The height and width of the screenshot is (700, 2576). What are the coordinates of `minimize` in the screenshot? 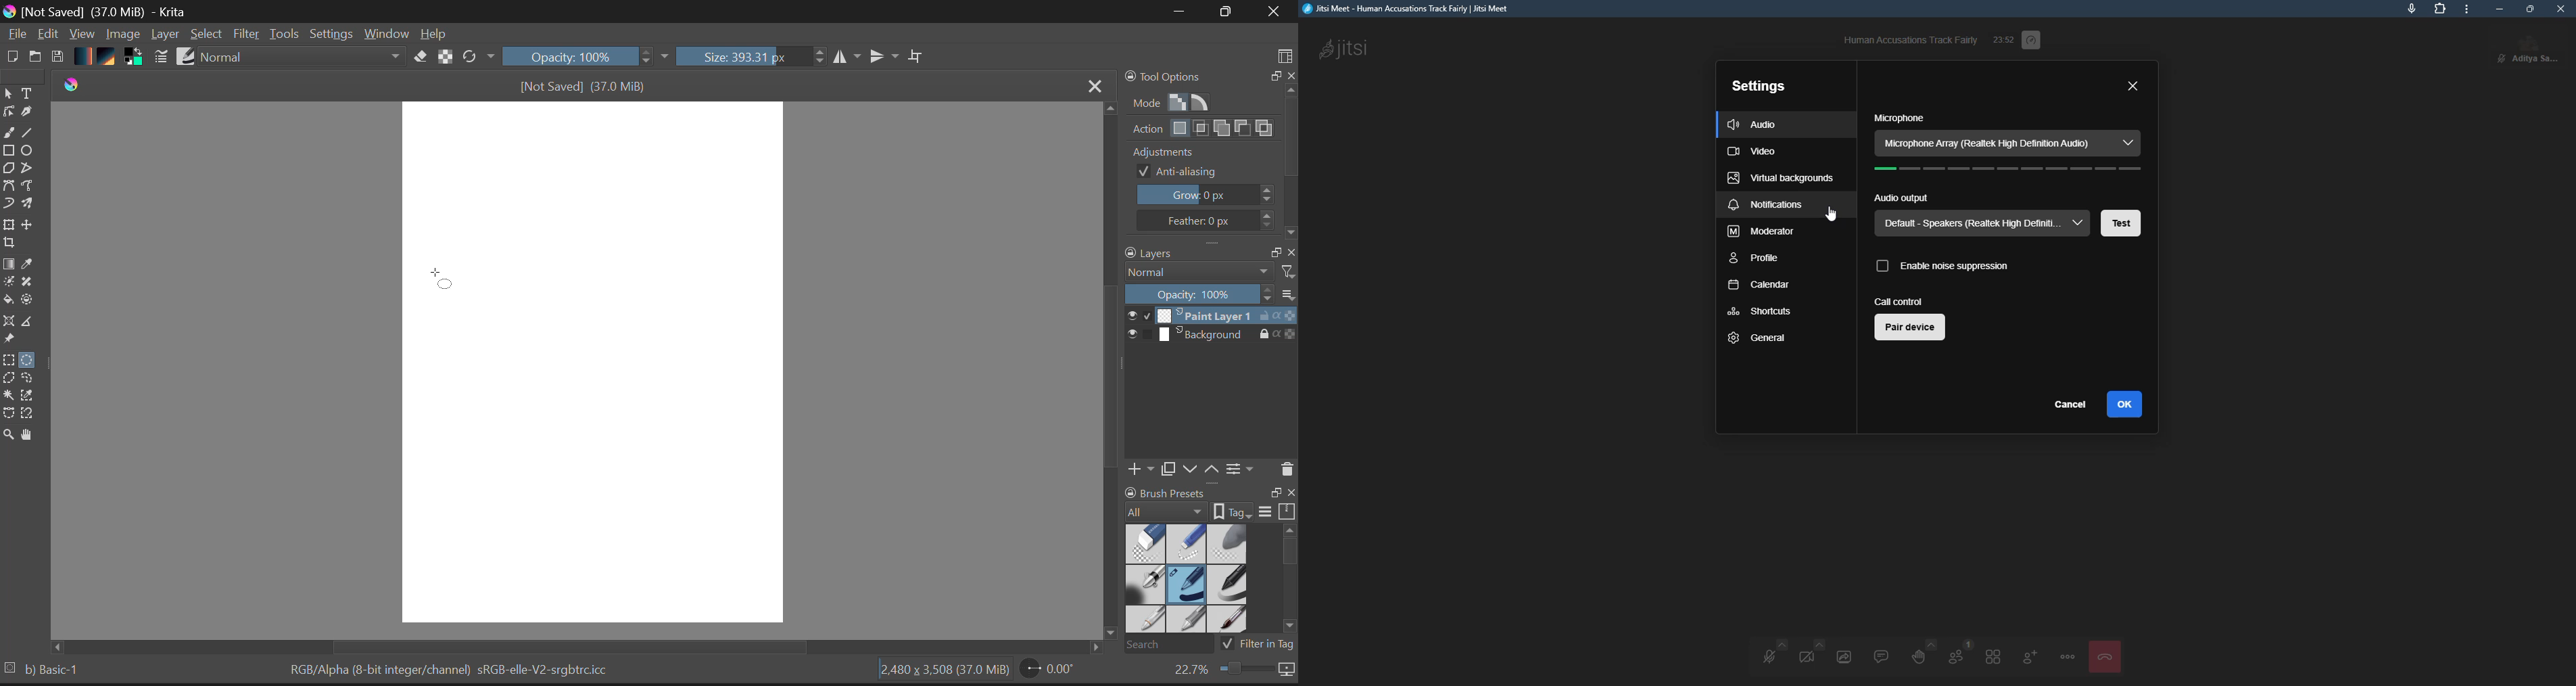 It's located at (2502, 10).